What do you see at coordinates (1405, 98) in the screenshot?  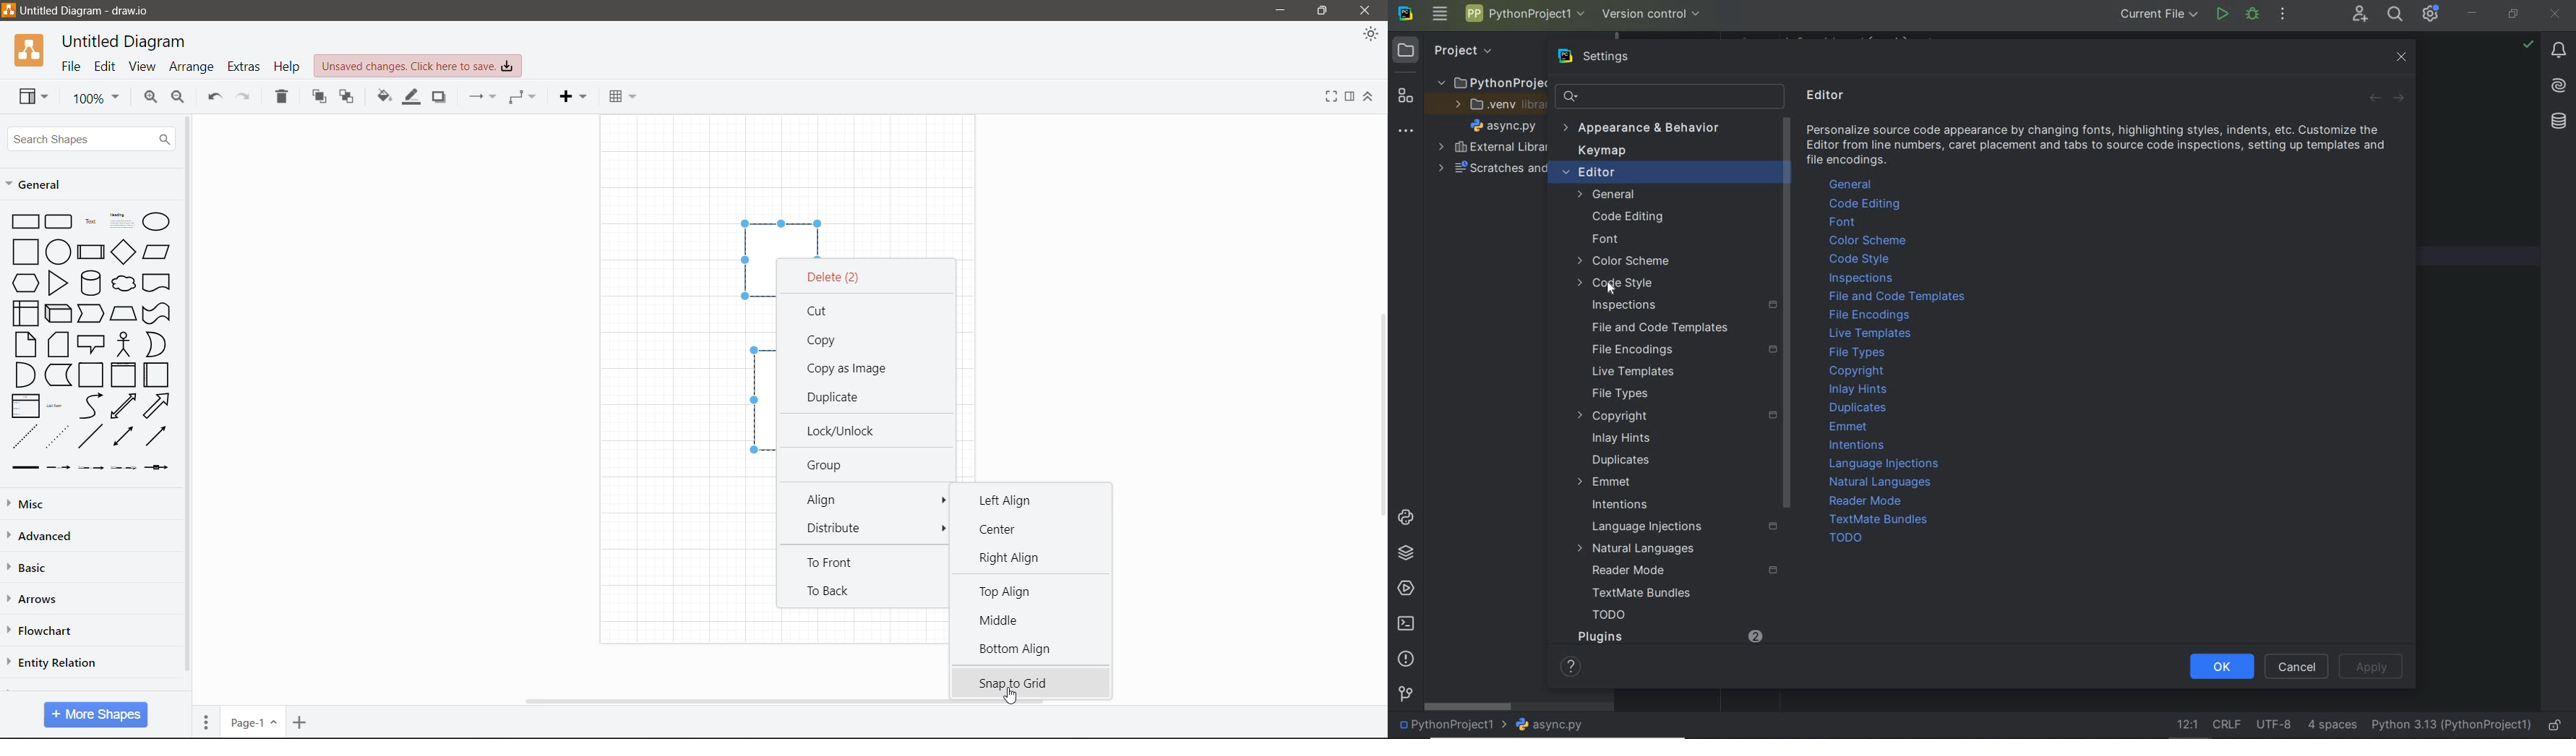 I see `structure` at bounding box center [1405, 98].